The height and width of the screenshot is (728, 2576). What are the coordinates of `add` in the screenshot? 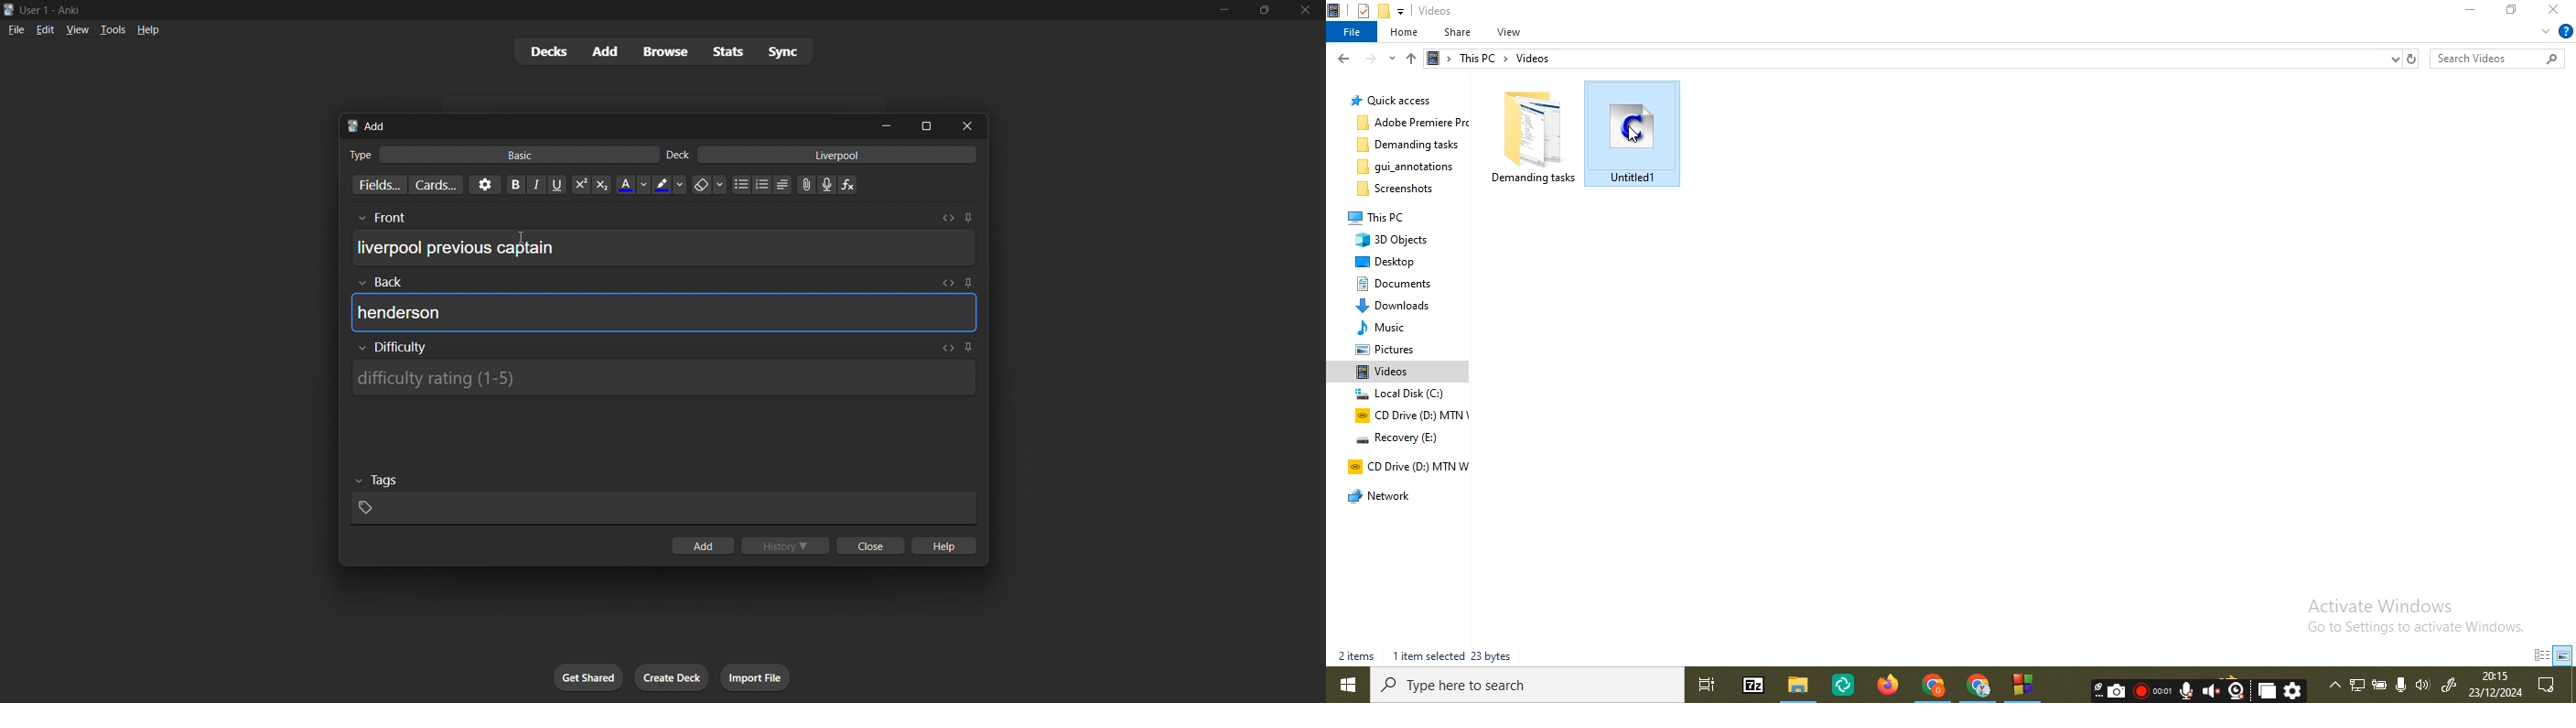 It's located at (701, 547).